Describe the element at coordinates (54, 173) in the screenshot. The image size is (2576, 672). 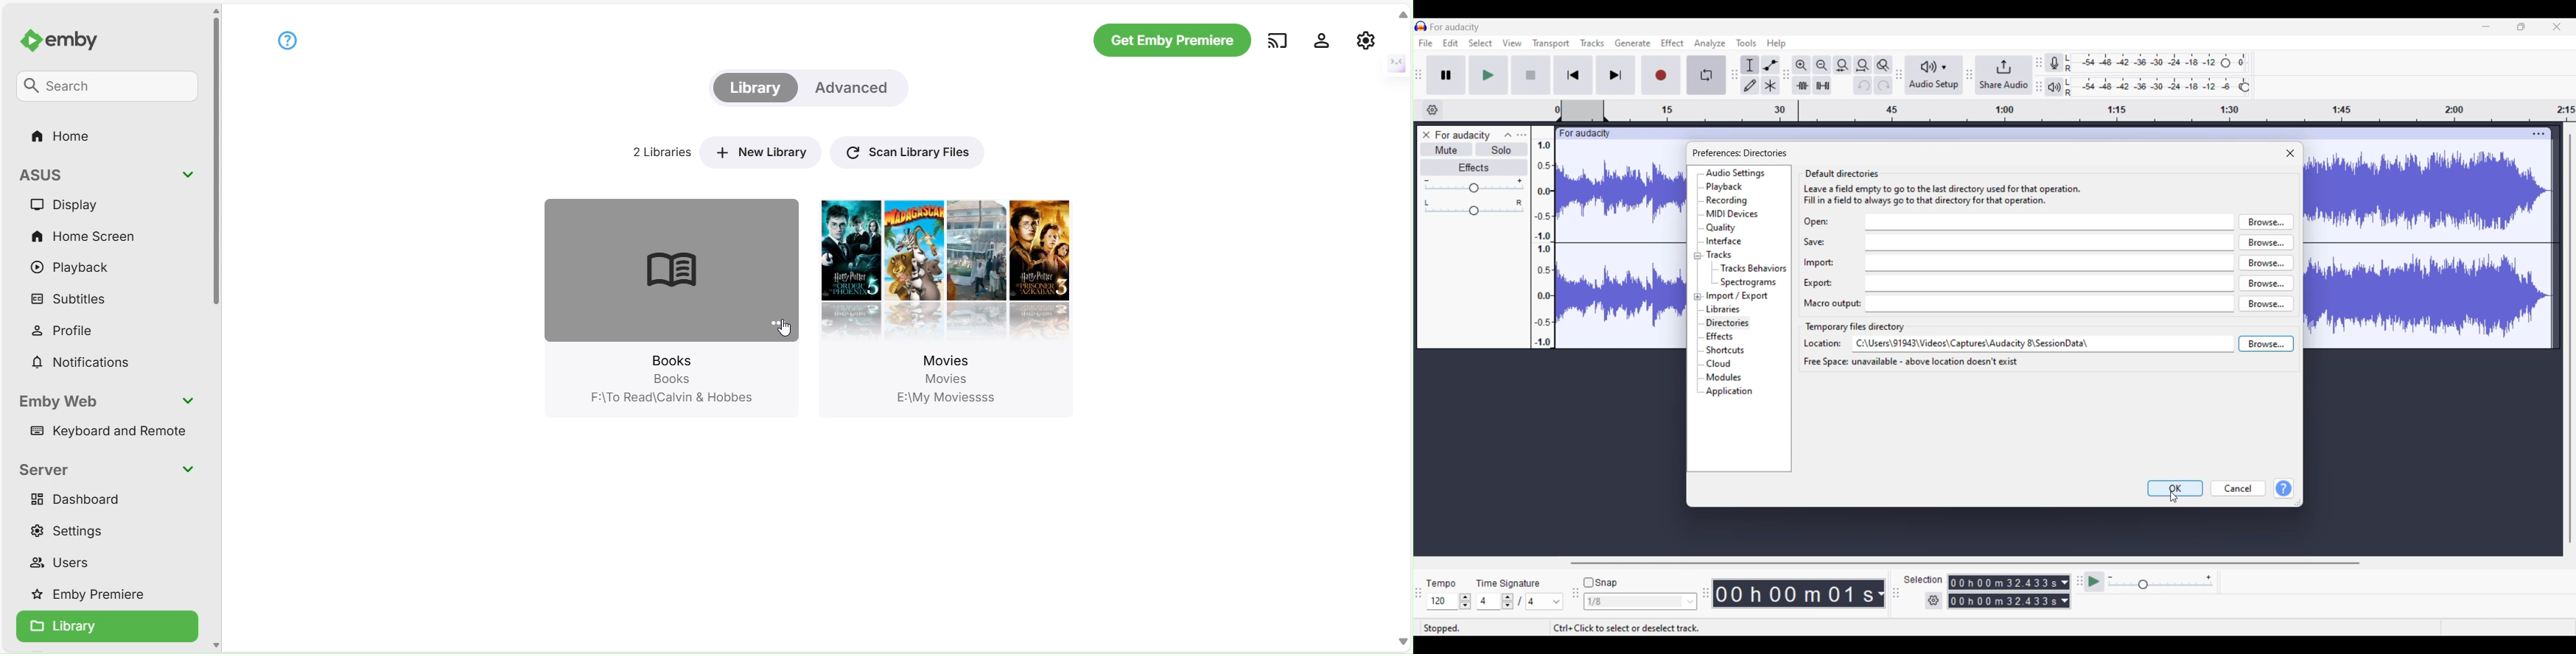
I see `System Name` at that location.